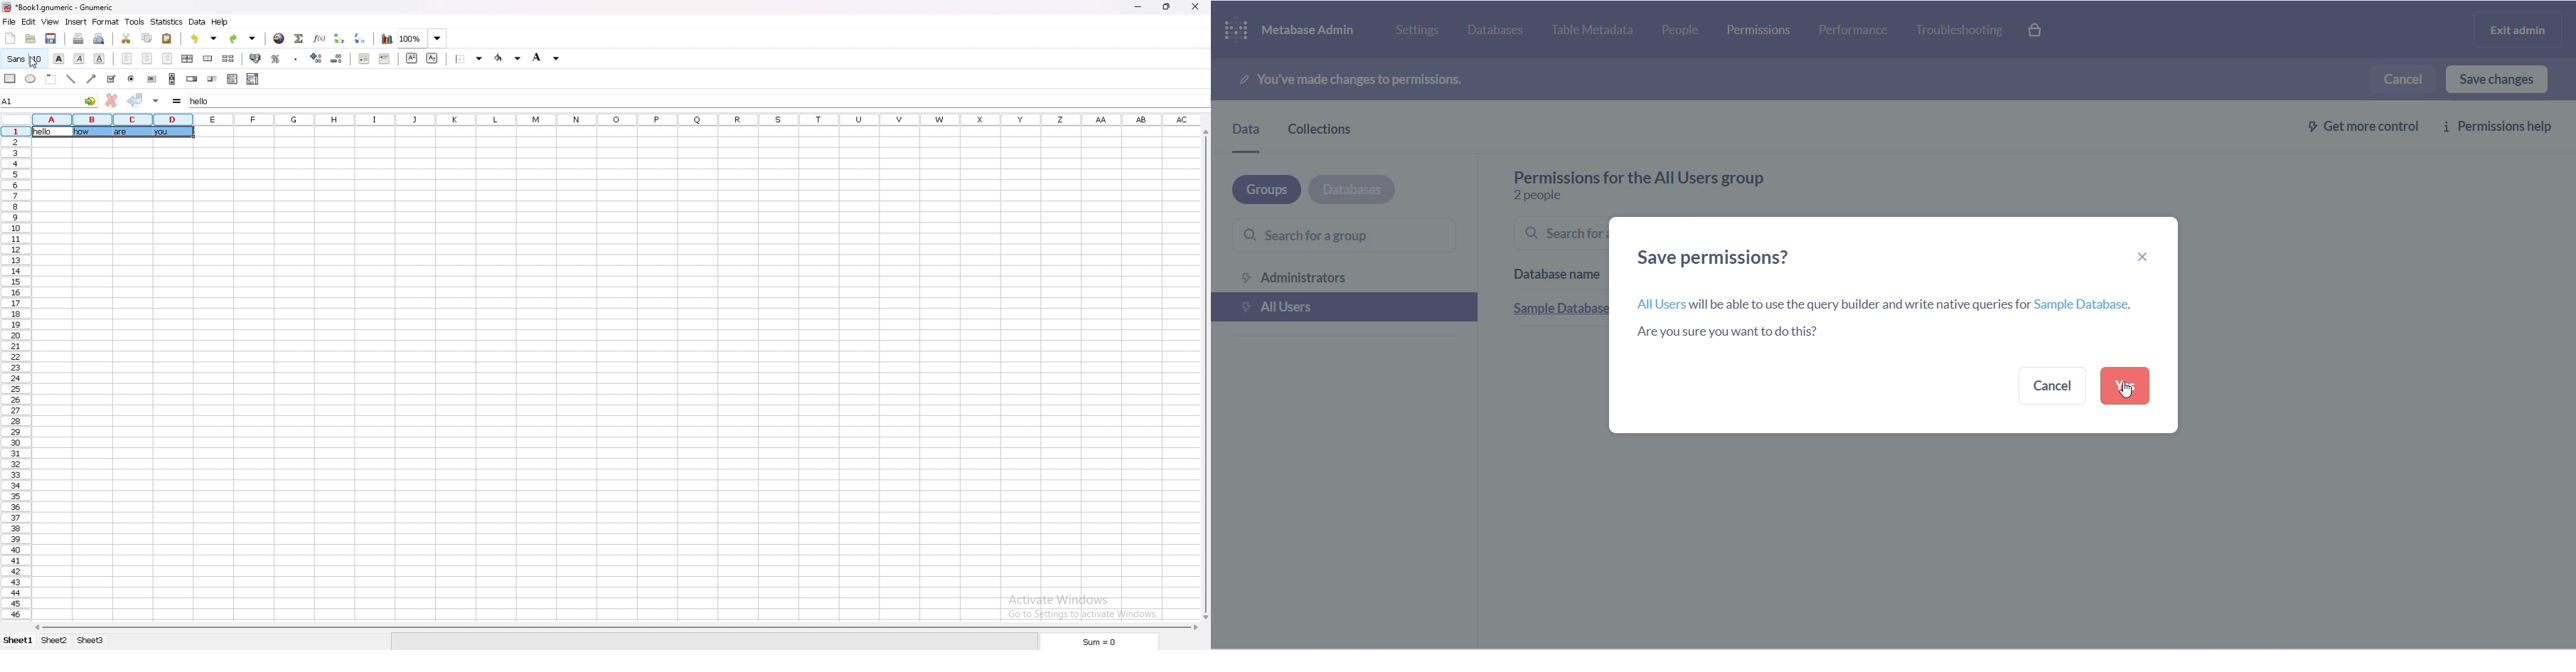 This screenshot has height=672, width=2576. What do you see at coordinates (152, 78) in the screenshot?
I see `button` at bounding box center [152, 78].